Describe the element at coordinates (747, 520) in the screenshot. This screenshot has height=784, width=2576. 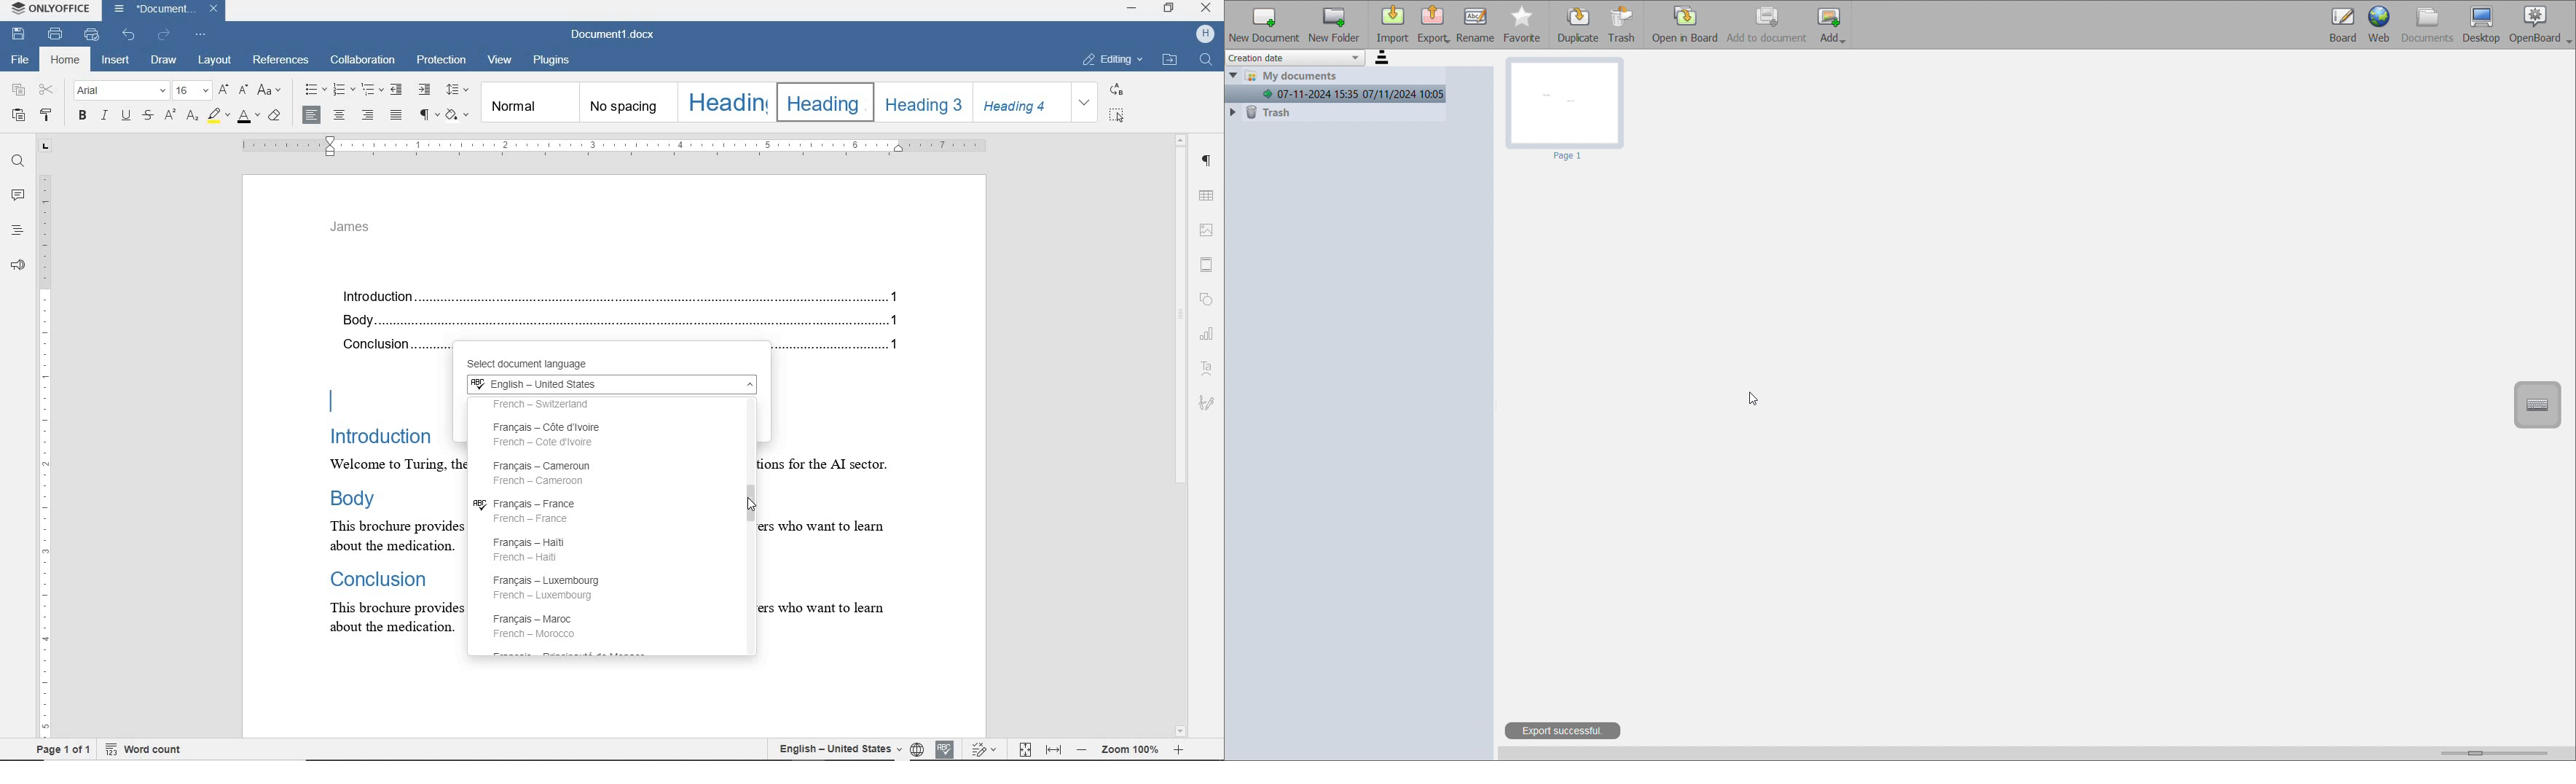
I see `scrollbar` at that location.